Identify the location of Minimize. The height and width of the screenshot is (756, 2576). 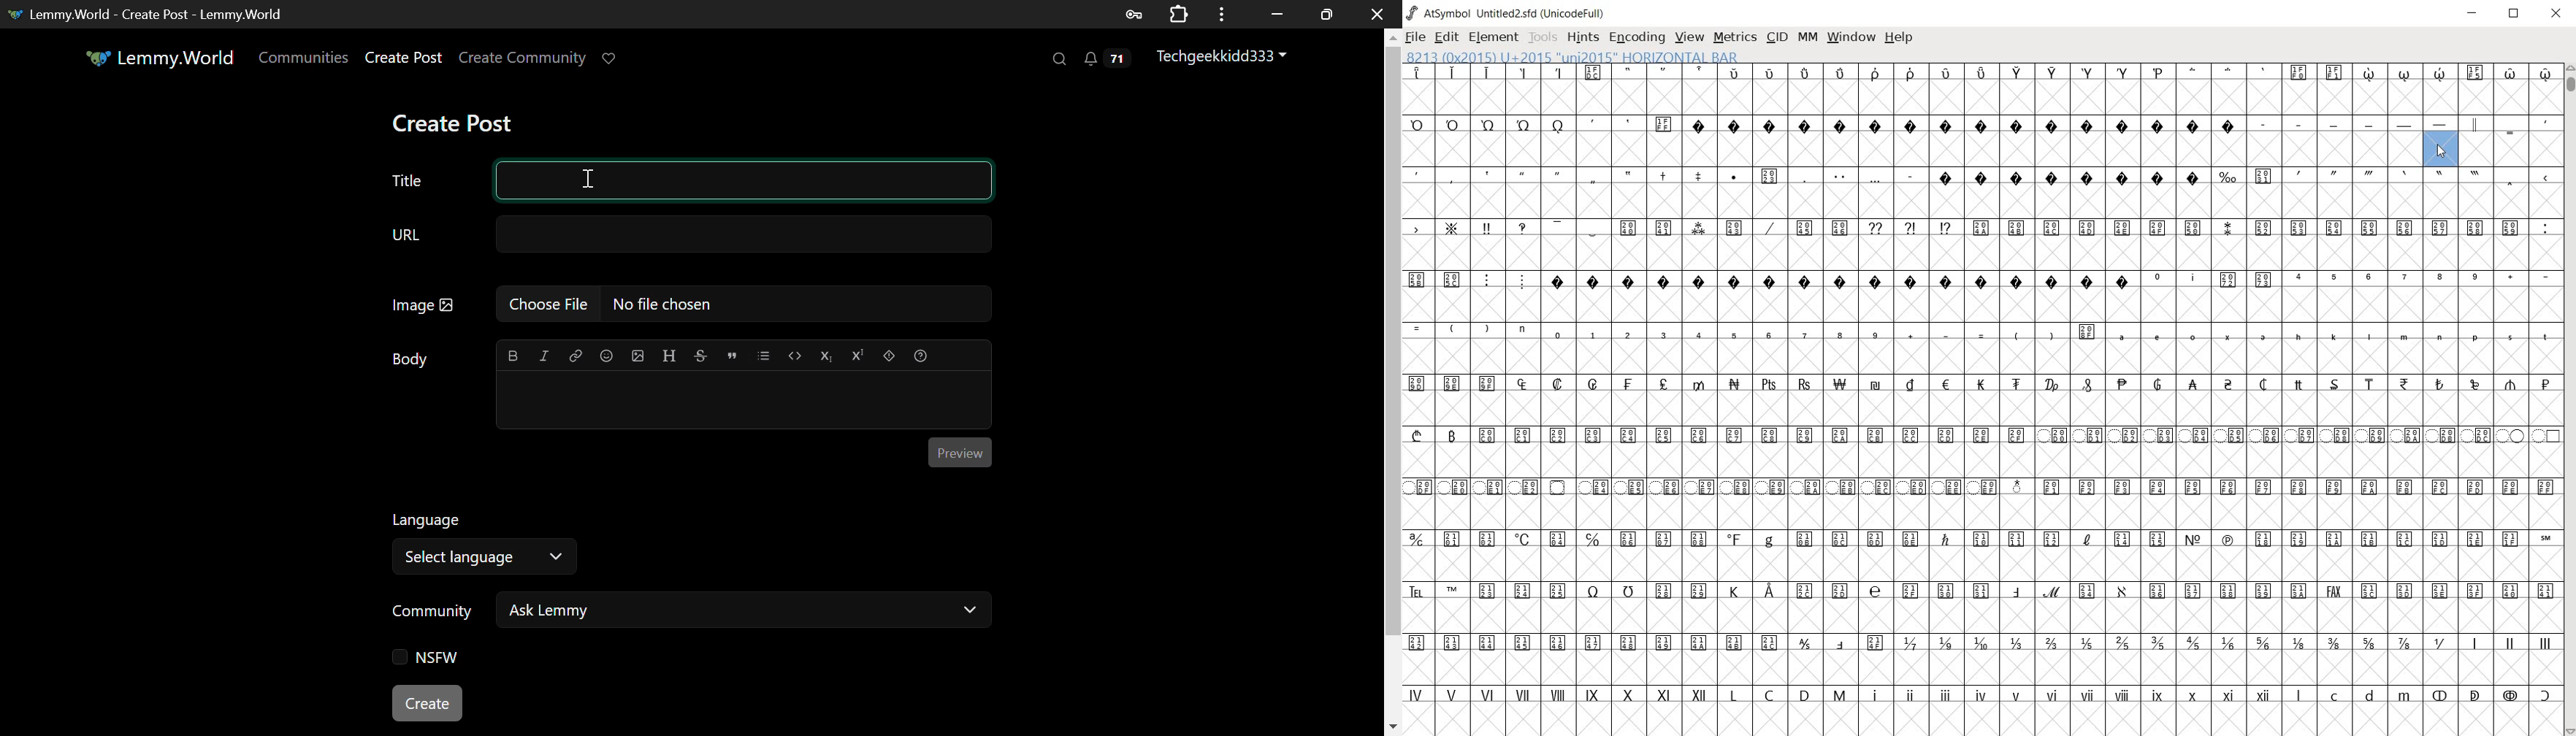
(1327, 15).